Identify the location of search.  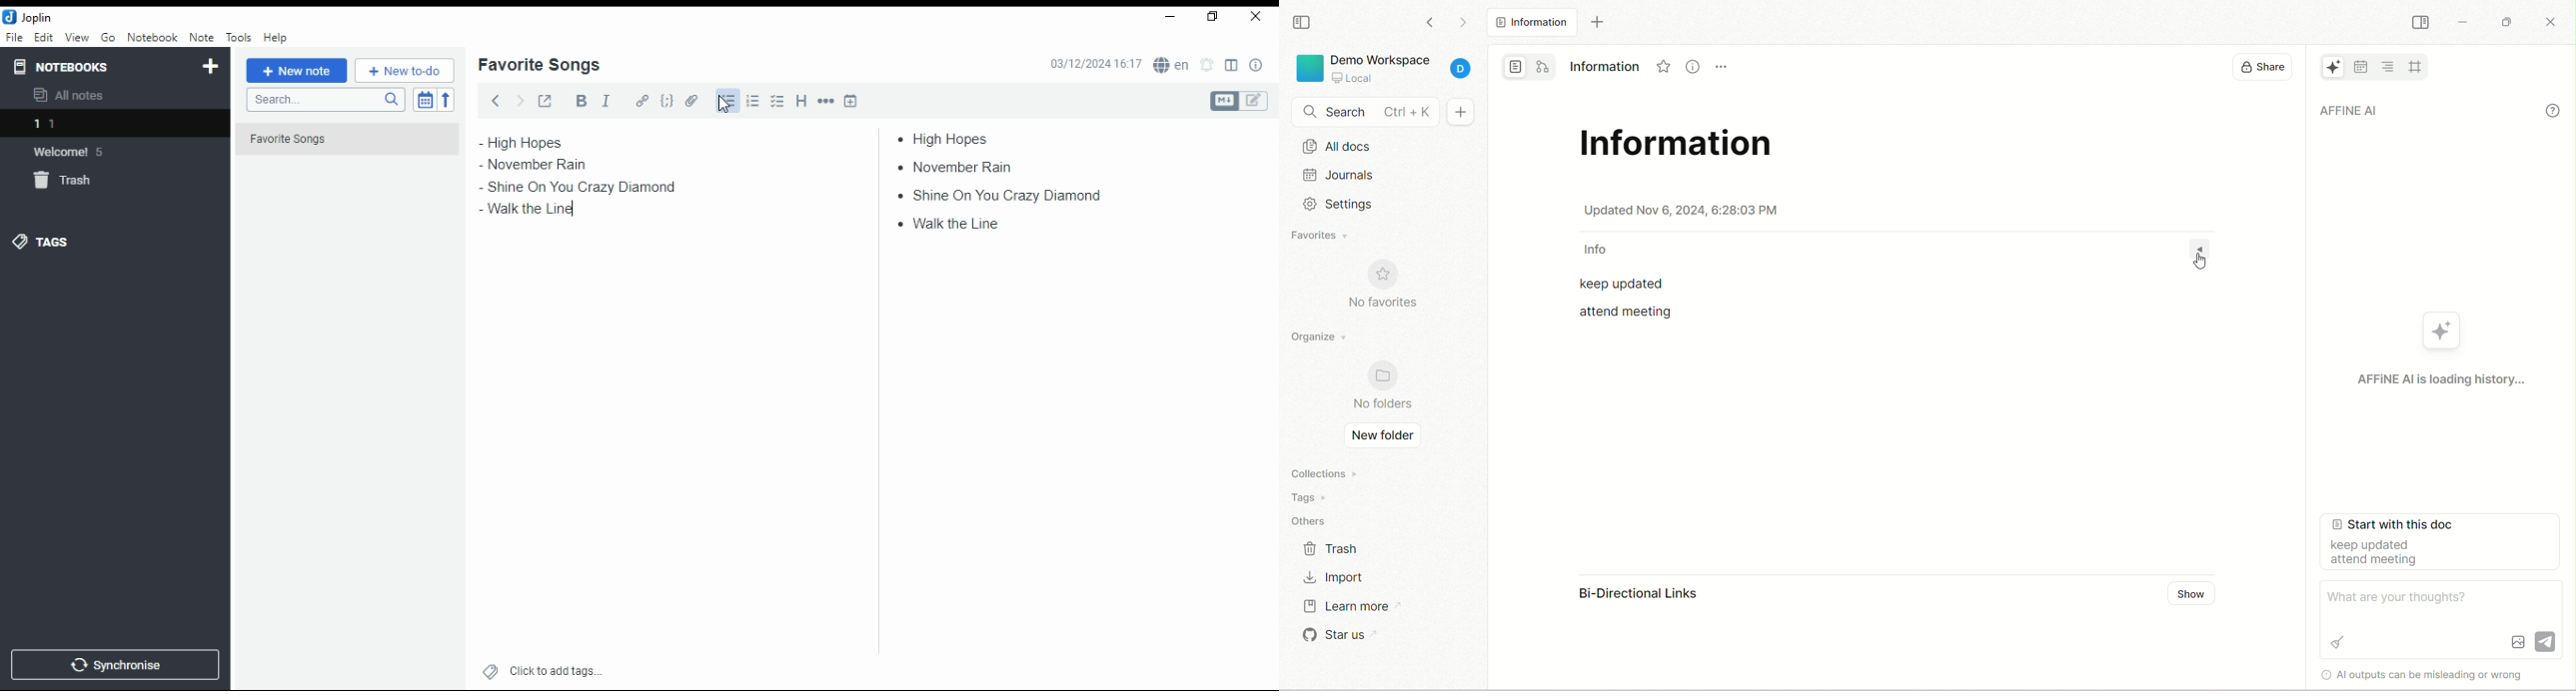
(325, 100).